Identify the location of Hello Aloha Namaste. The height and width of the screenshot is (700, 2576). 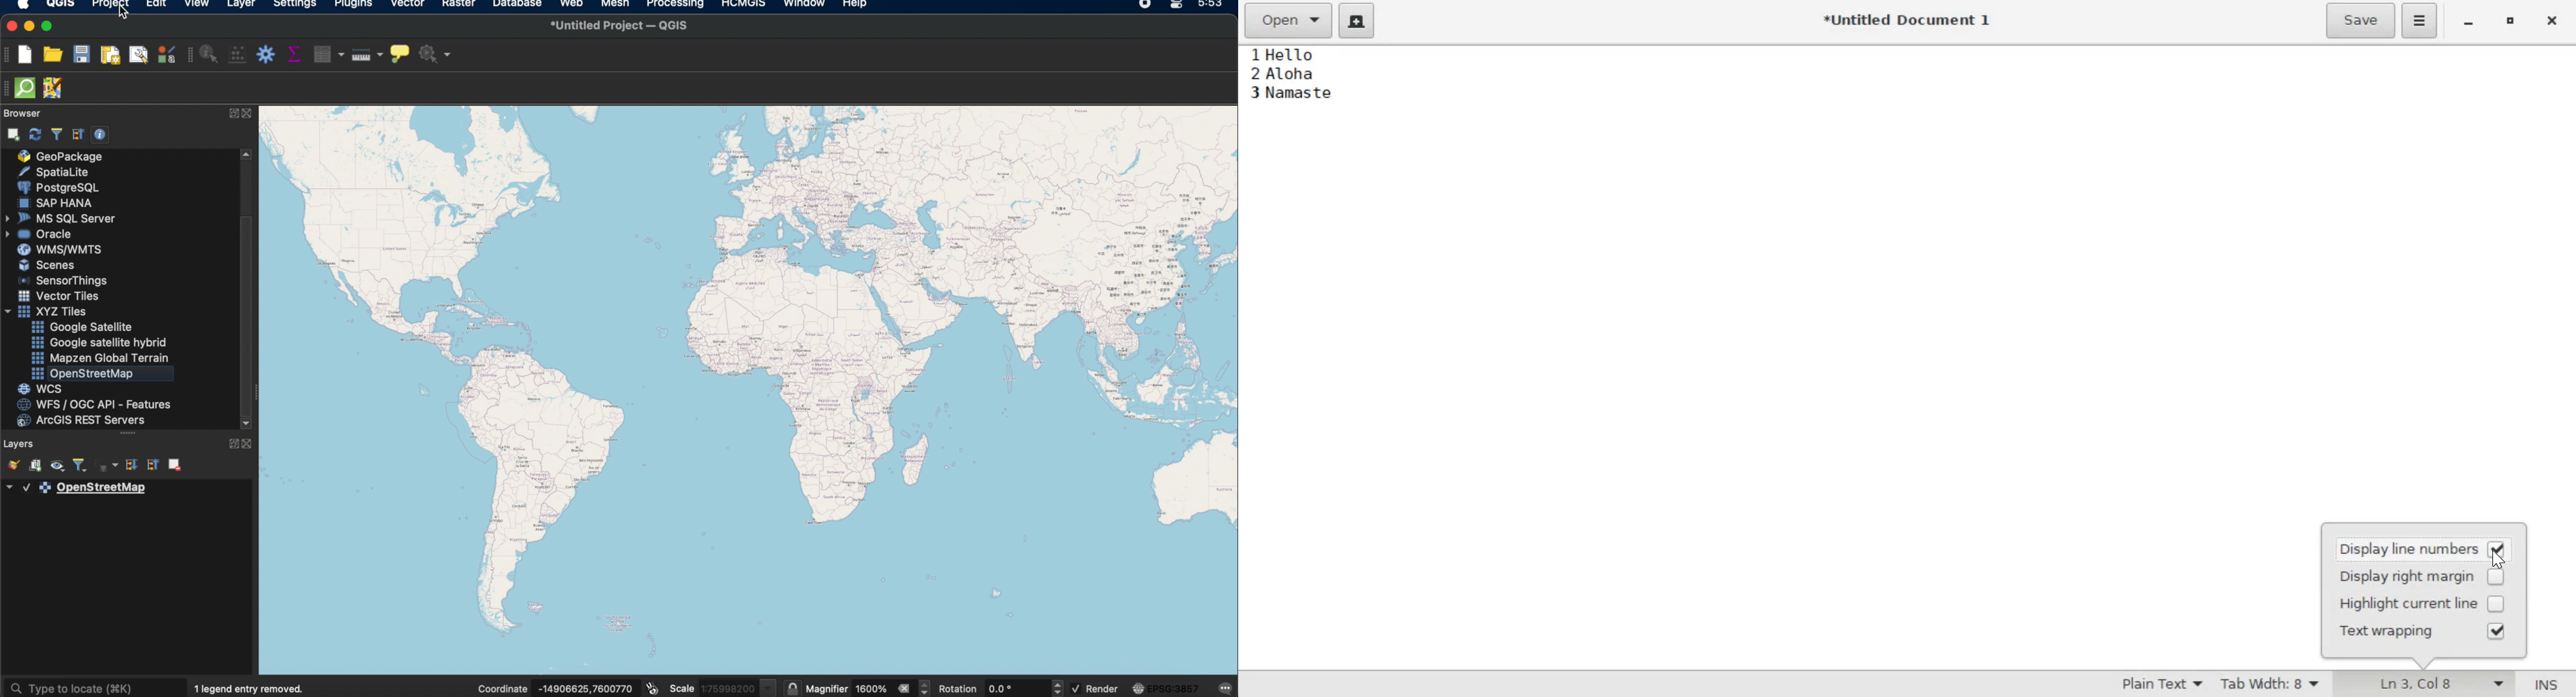
(1916, 224).